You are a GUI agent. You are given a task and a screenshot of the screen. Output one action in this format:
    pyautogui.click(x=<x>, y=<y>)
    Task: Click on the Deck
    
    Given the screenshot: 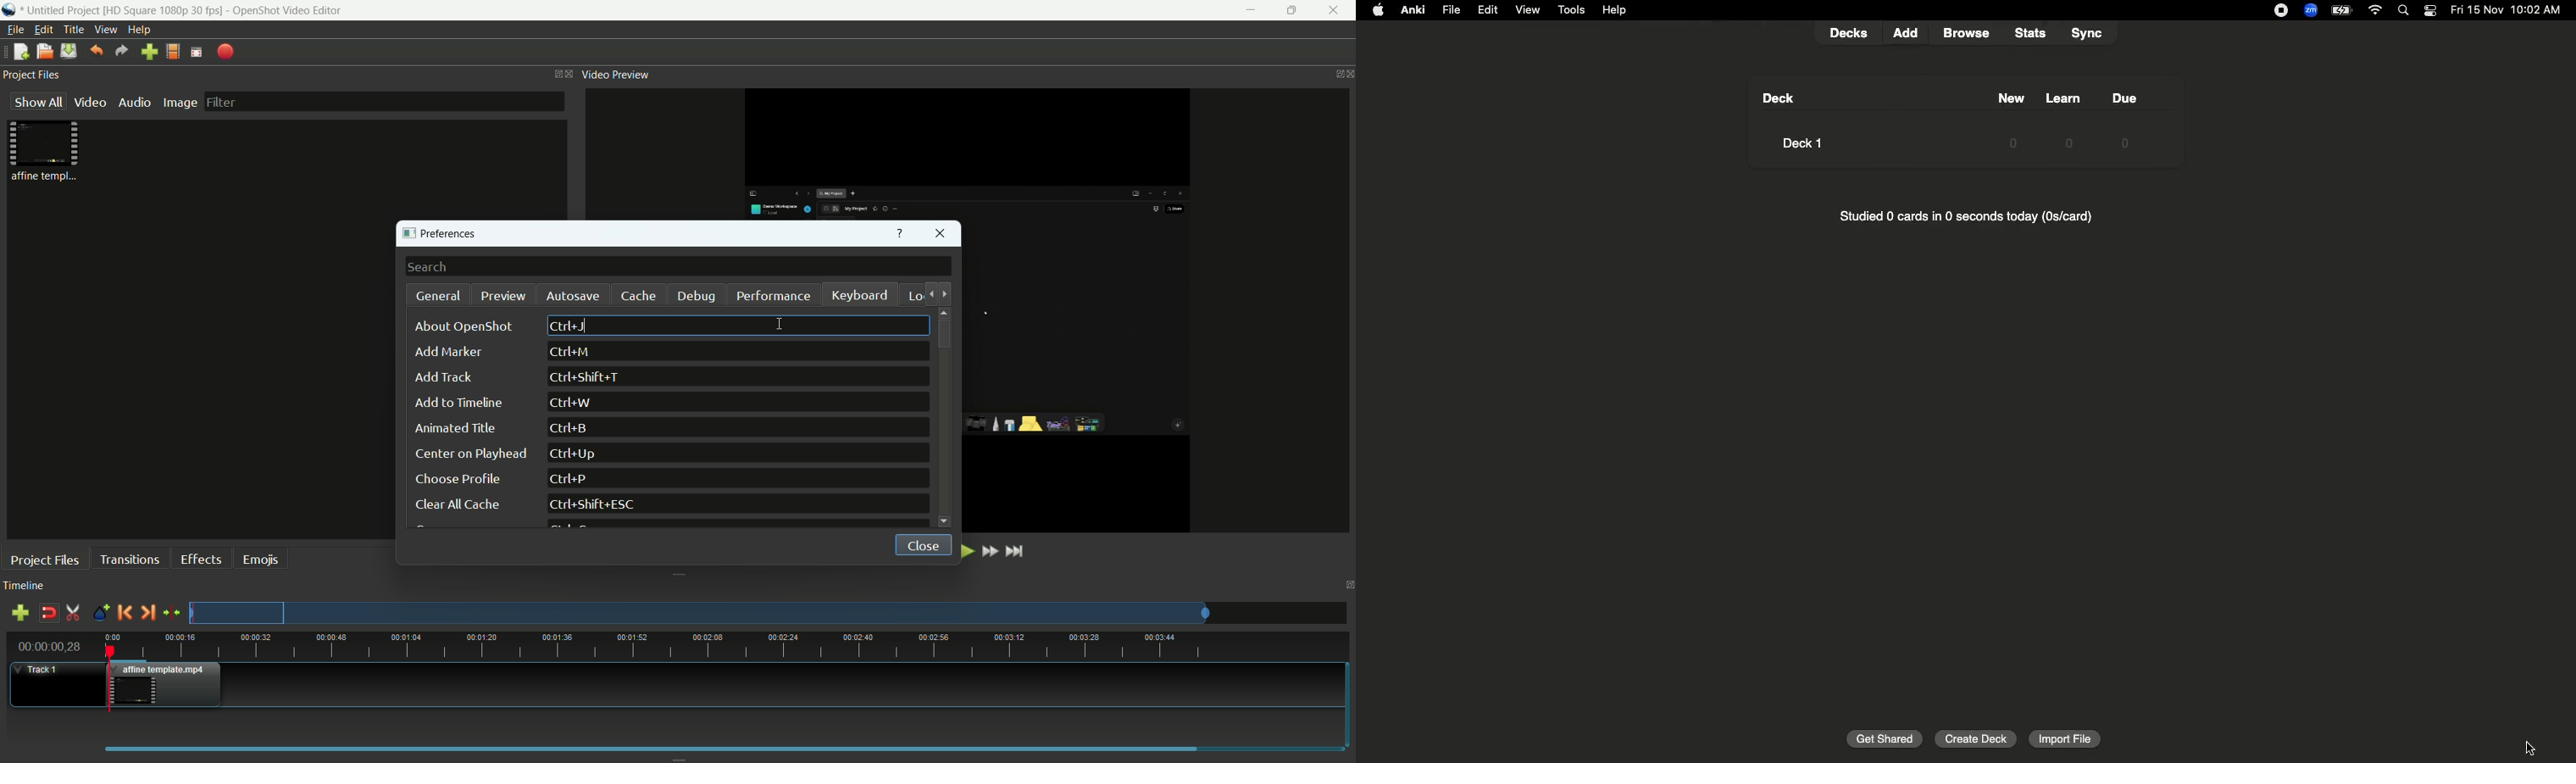 What is the action you would take?
    pyautogui.click(x=1778, y=98)
    